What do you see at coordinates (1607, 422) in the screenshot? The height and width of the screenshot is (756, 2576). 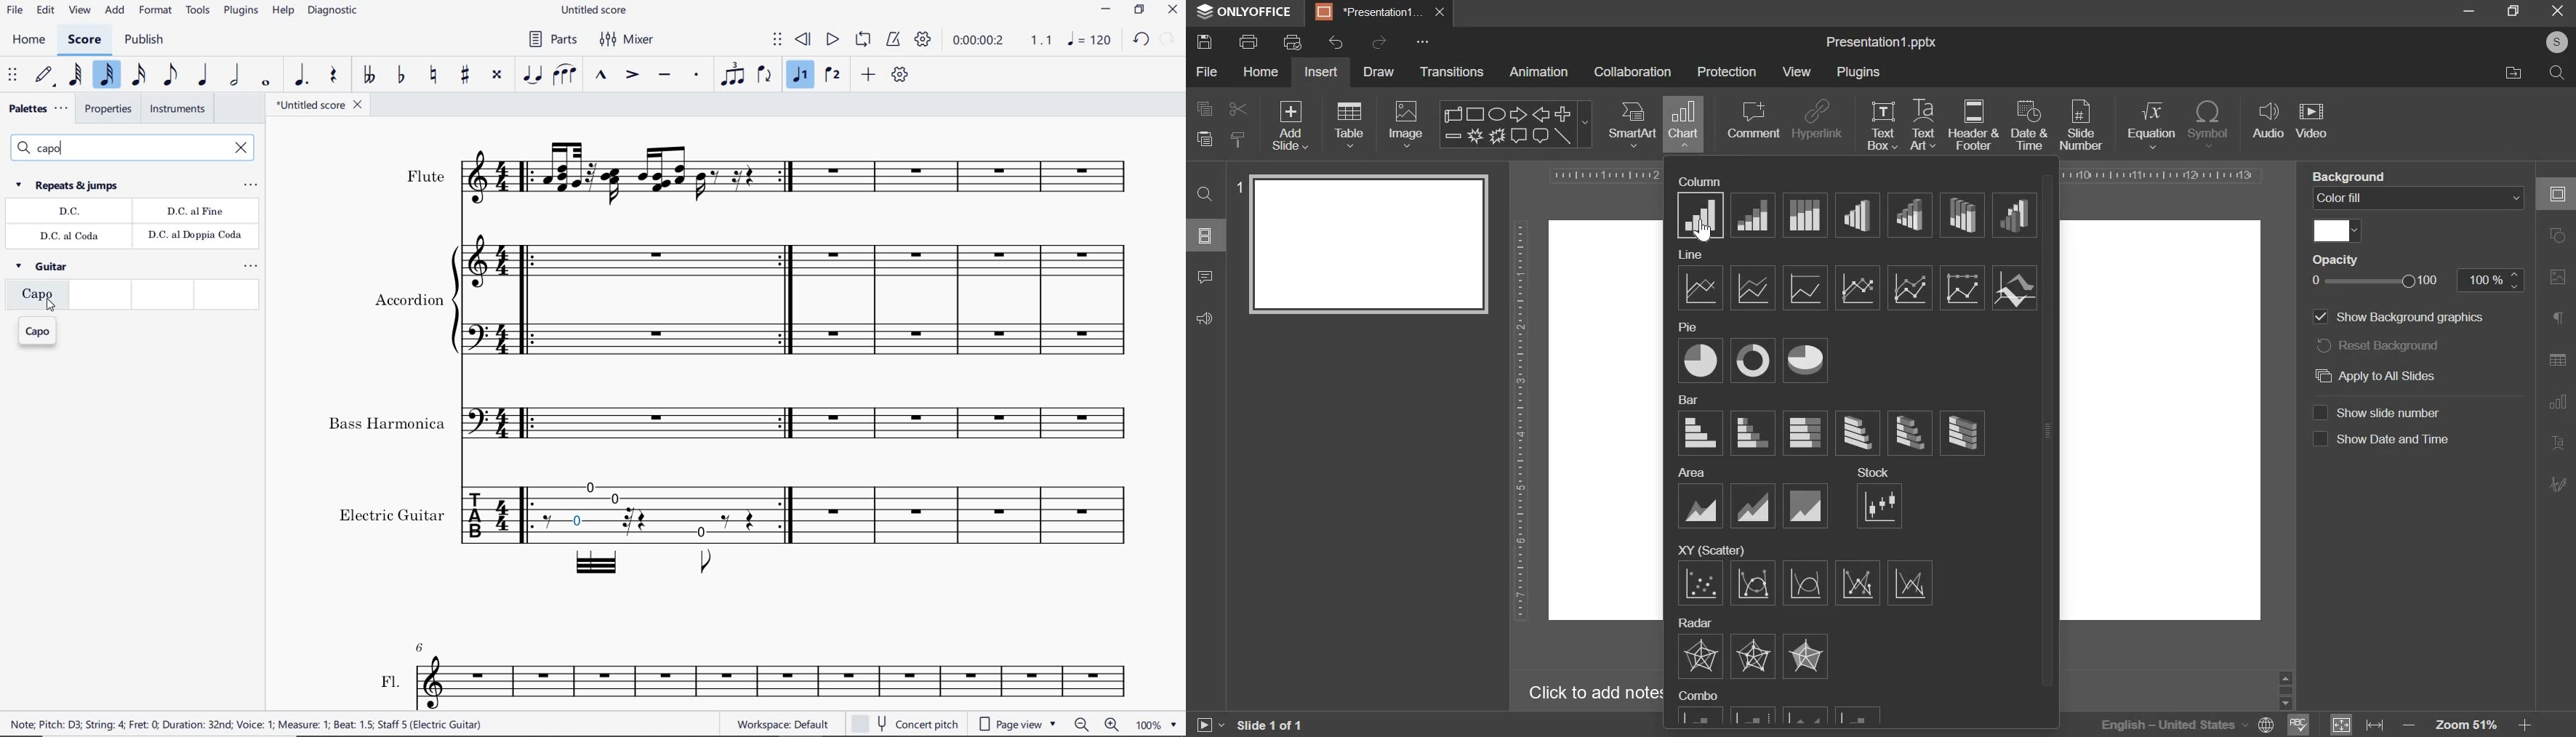 I see `workspace` at bounding box center [1607, 422].